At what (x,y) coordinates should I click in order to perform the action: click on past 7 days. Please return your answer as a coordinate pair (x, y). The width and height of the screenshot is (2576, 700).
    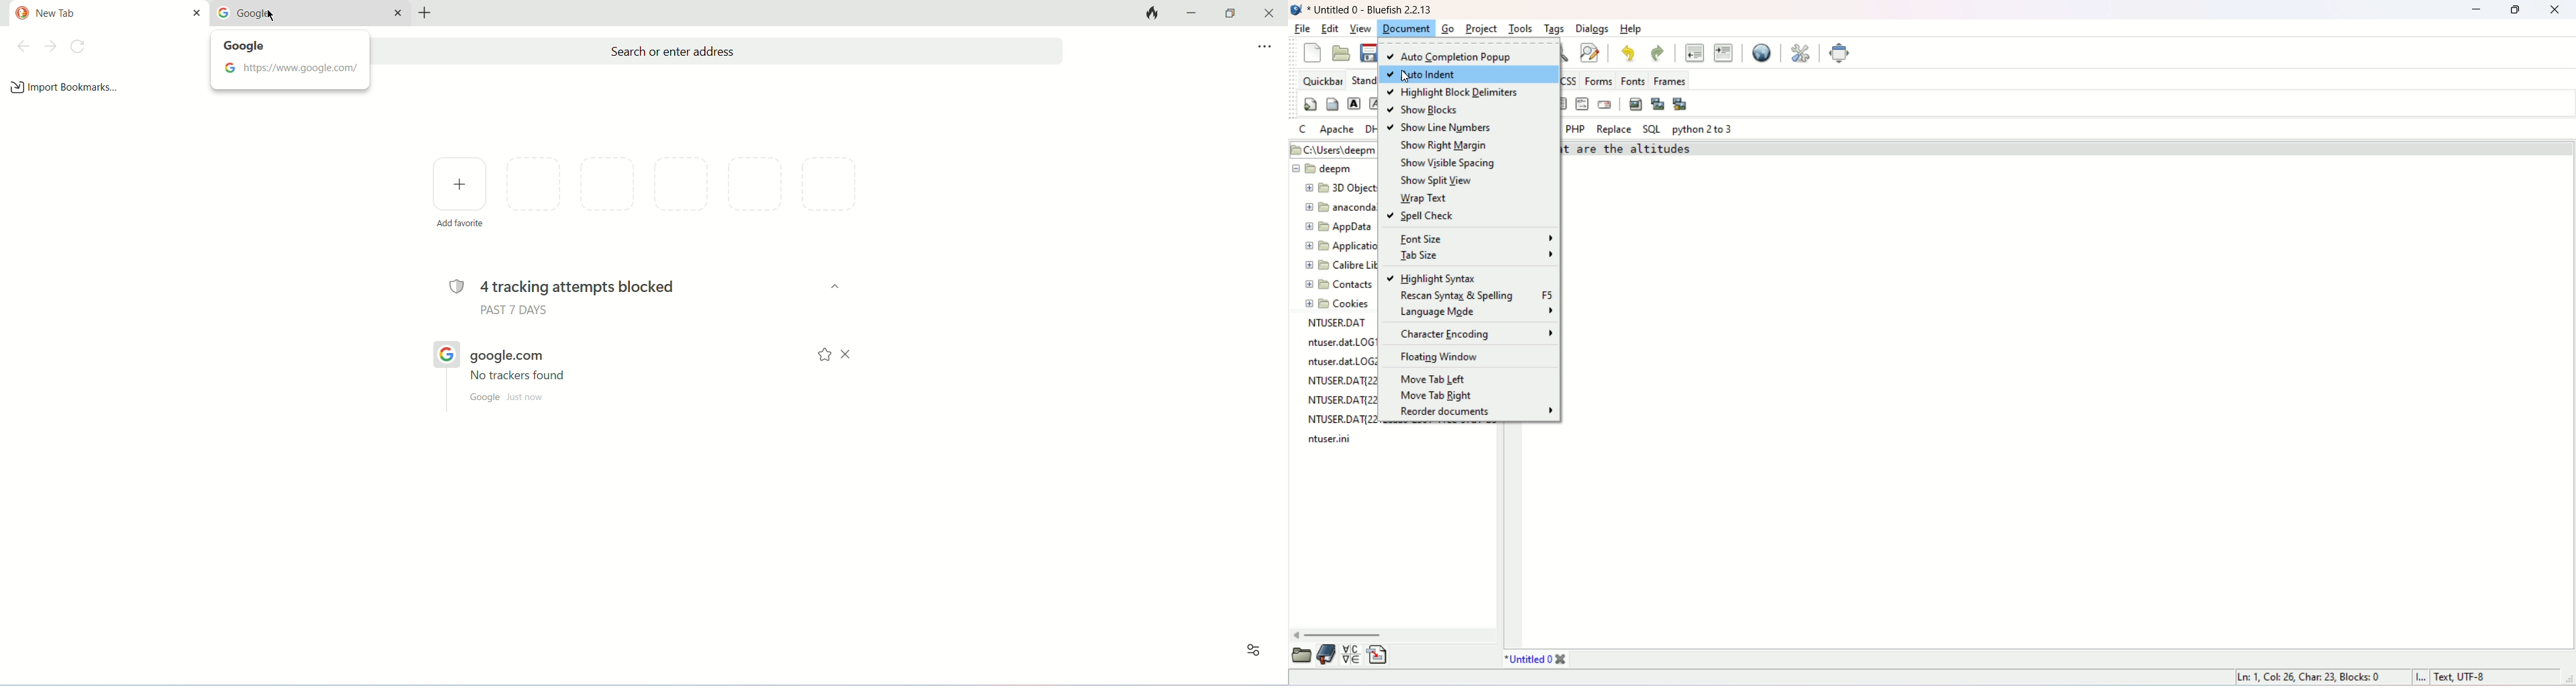
    Looking at the image, I should click on (517, 311).